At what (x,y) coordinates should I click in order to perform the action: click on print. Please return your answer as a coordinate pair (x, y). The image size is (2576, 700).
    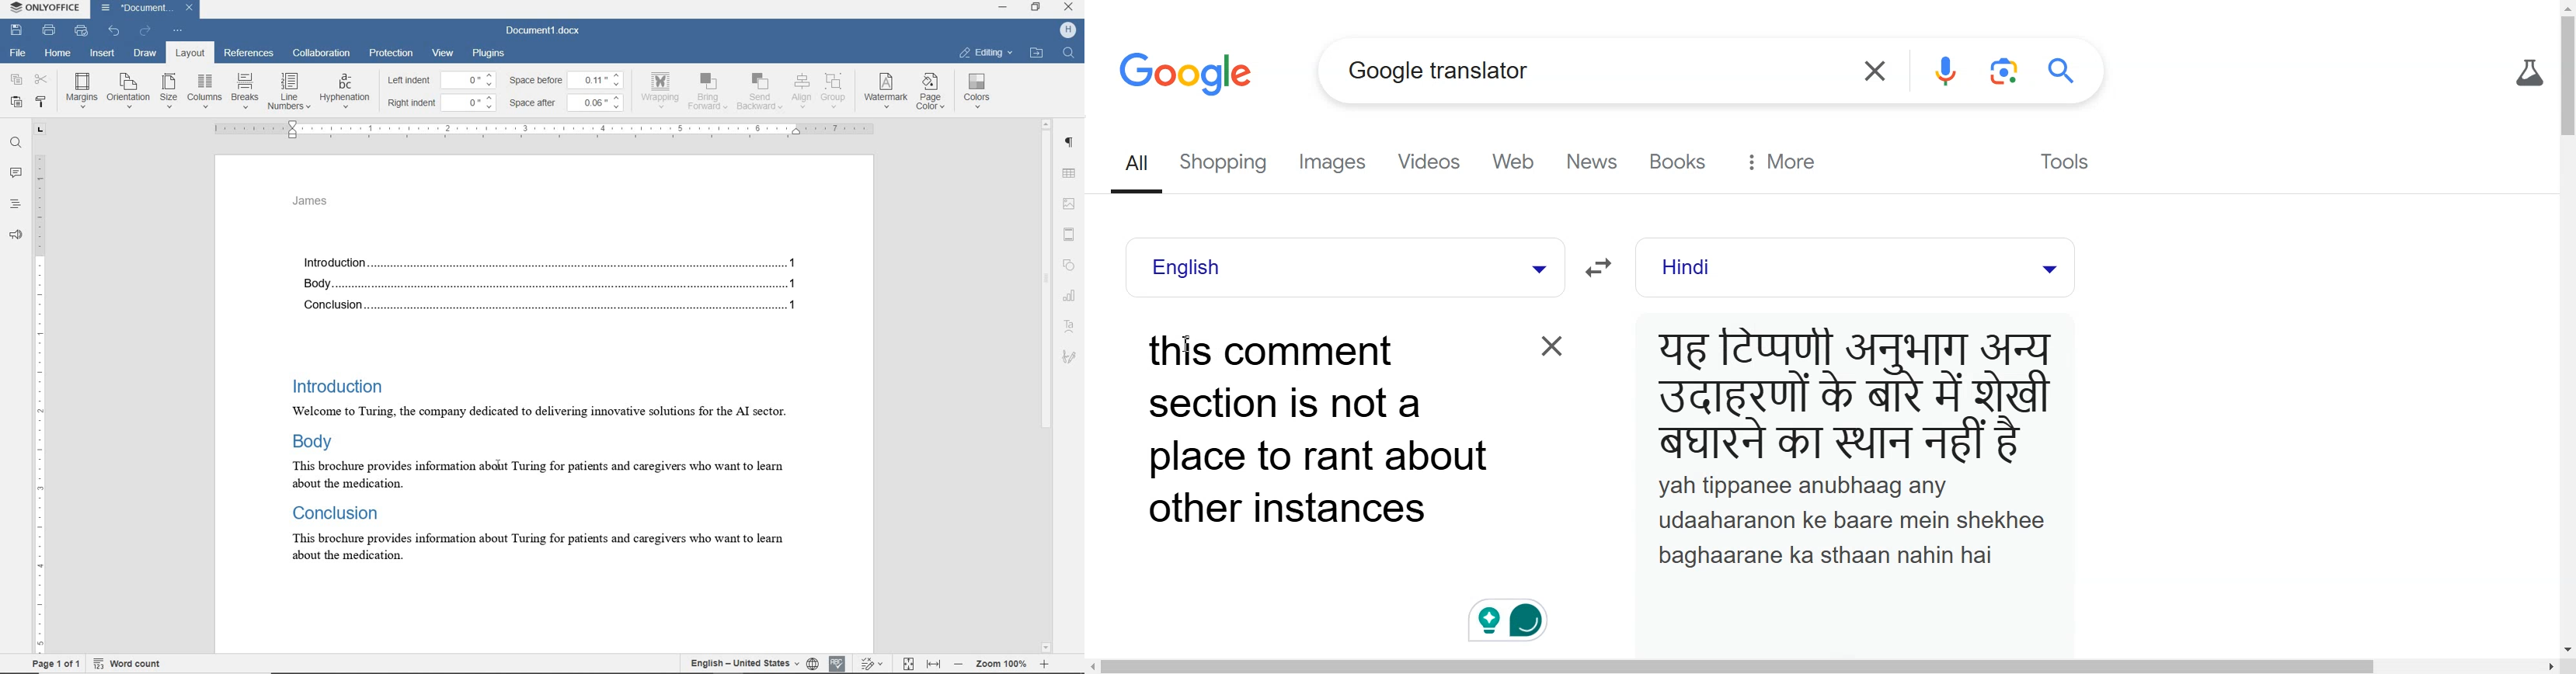
    Looking at the image, I should click on (49, 30).